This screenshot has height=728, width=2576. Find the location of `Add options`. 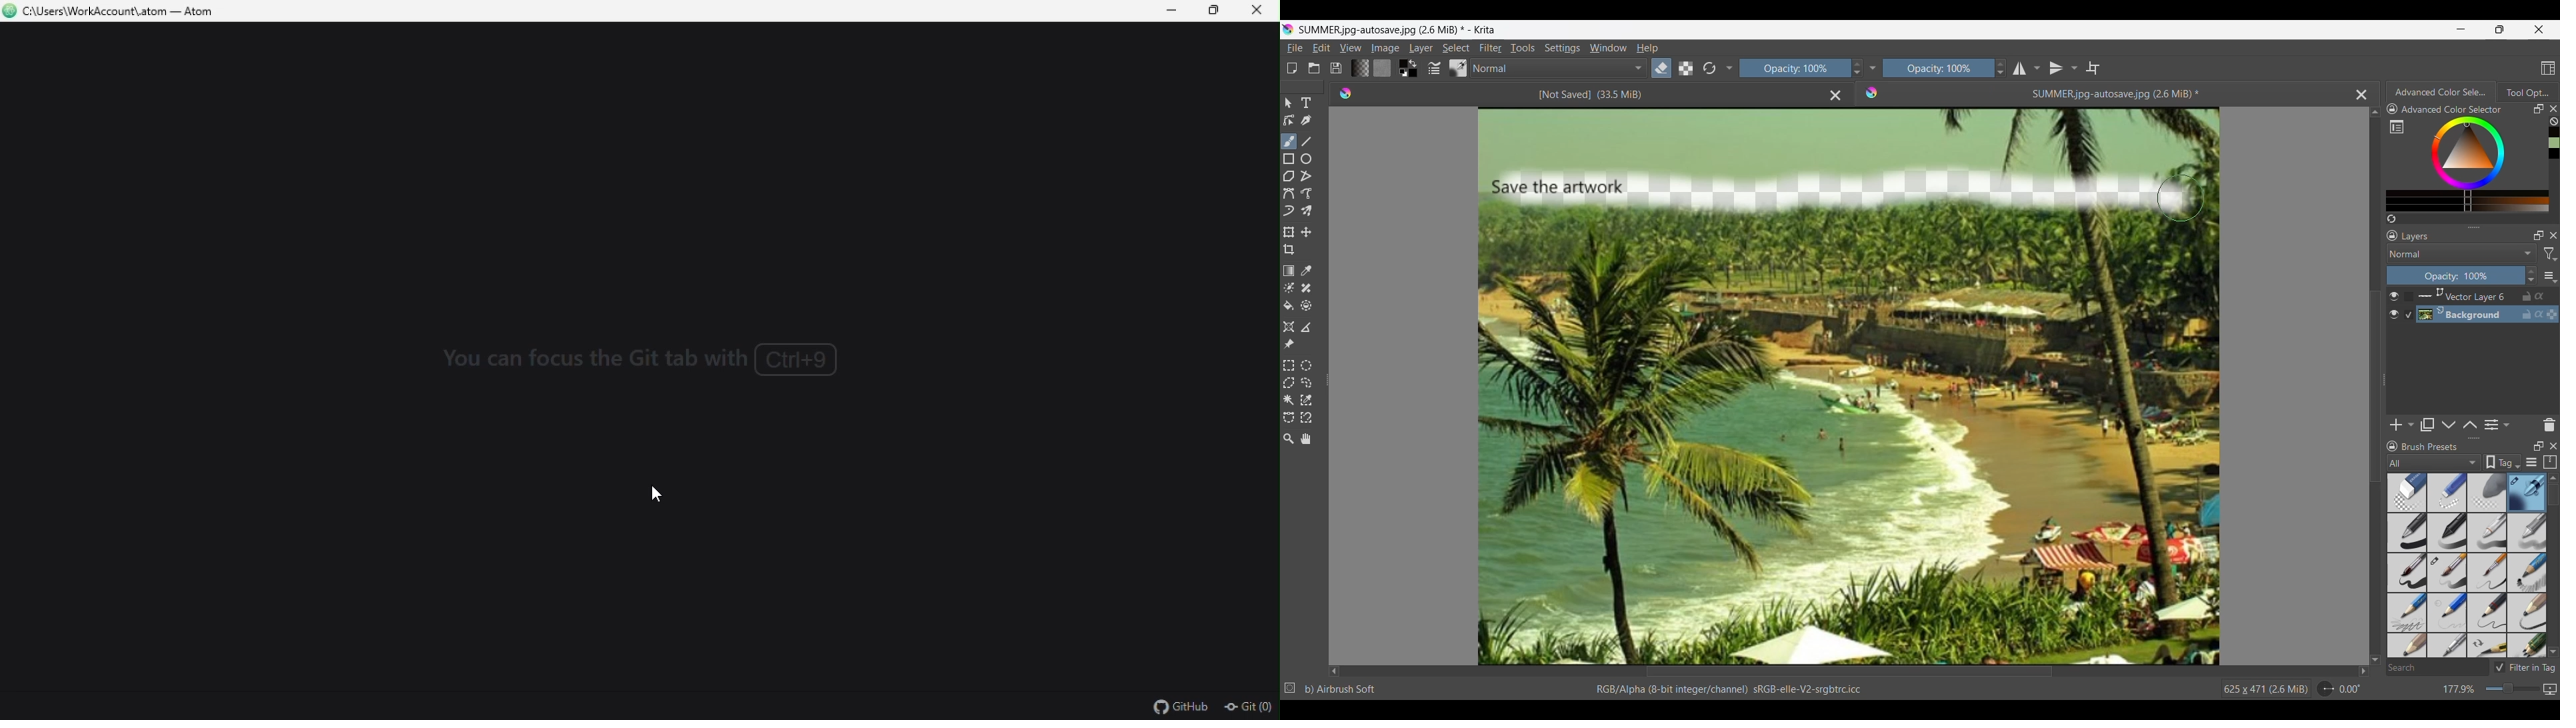

Add options is located at coordinates (2402, 425).